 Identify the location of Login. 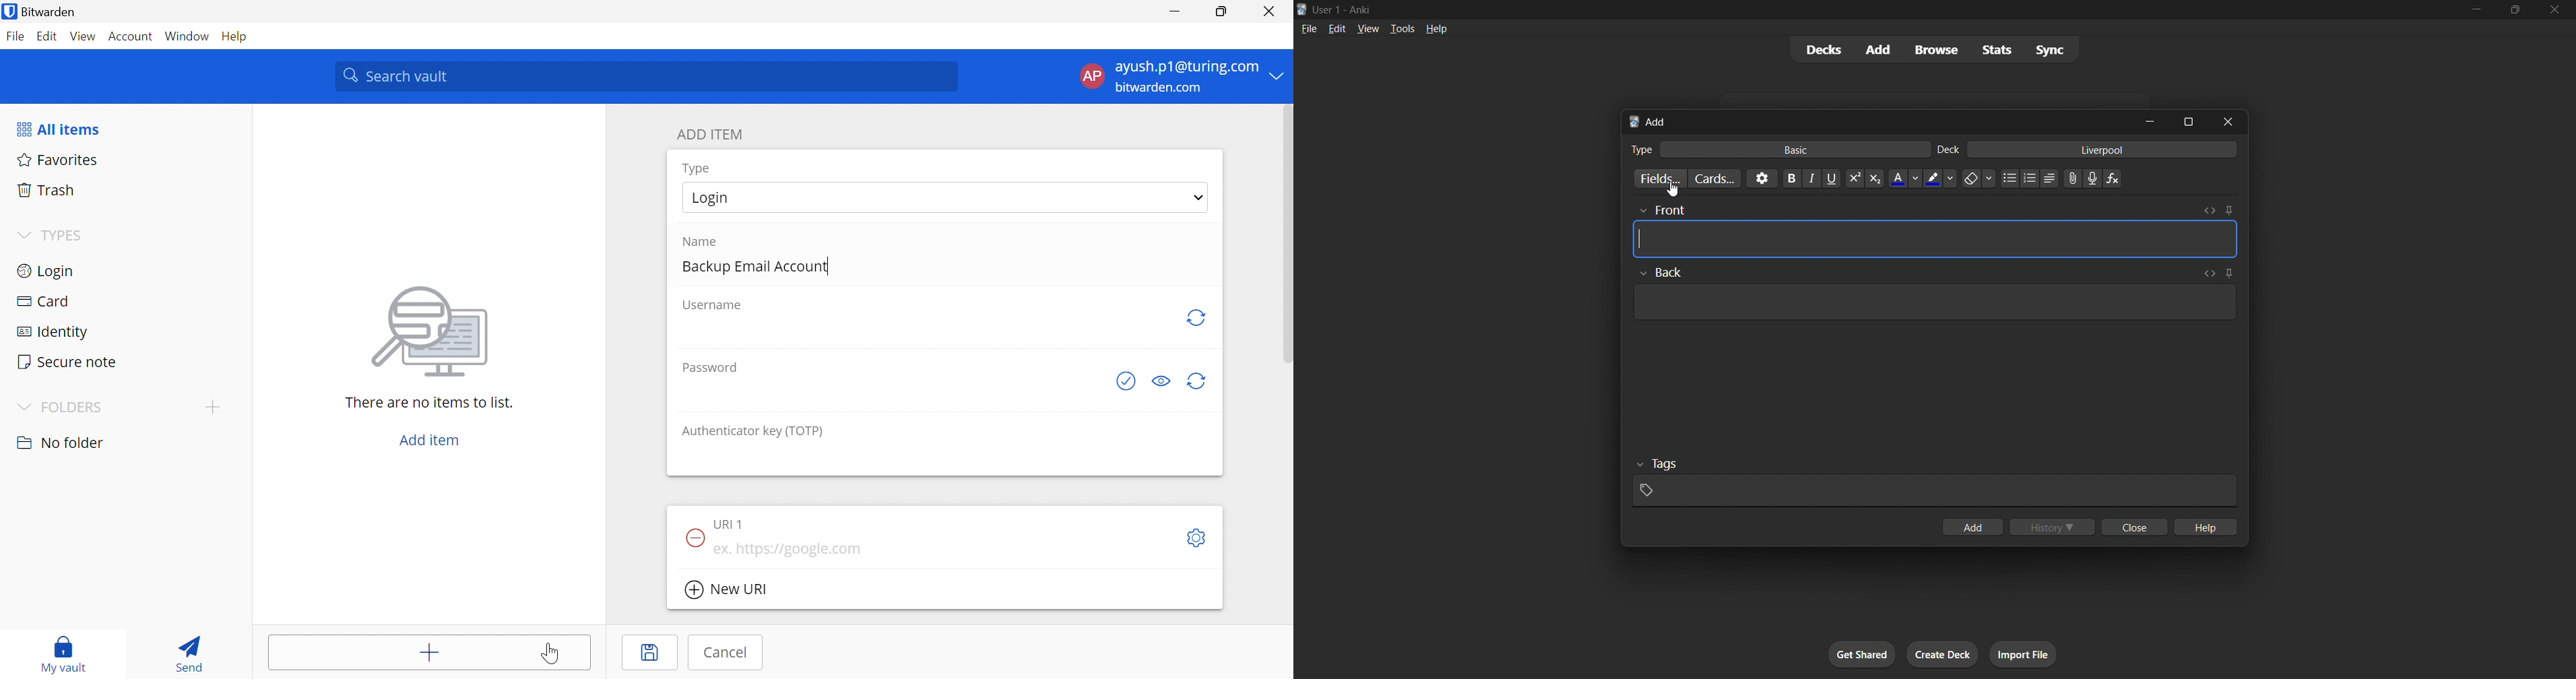
(48, 271).